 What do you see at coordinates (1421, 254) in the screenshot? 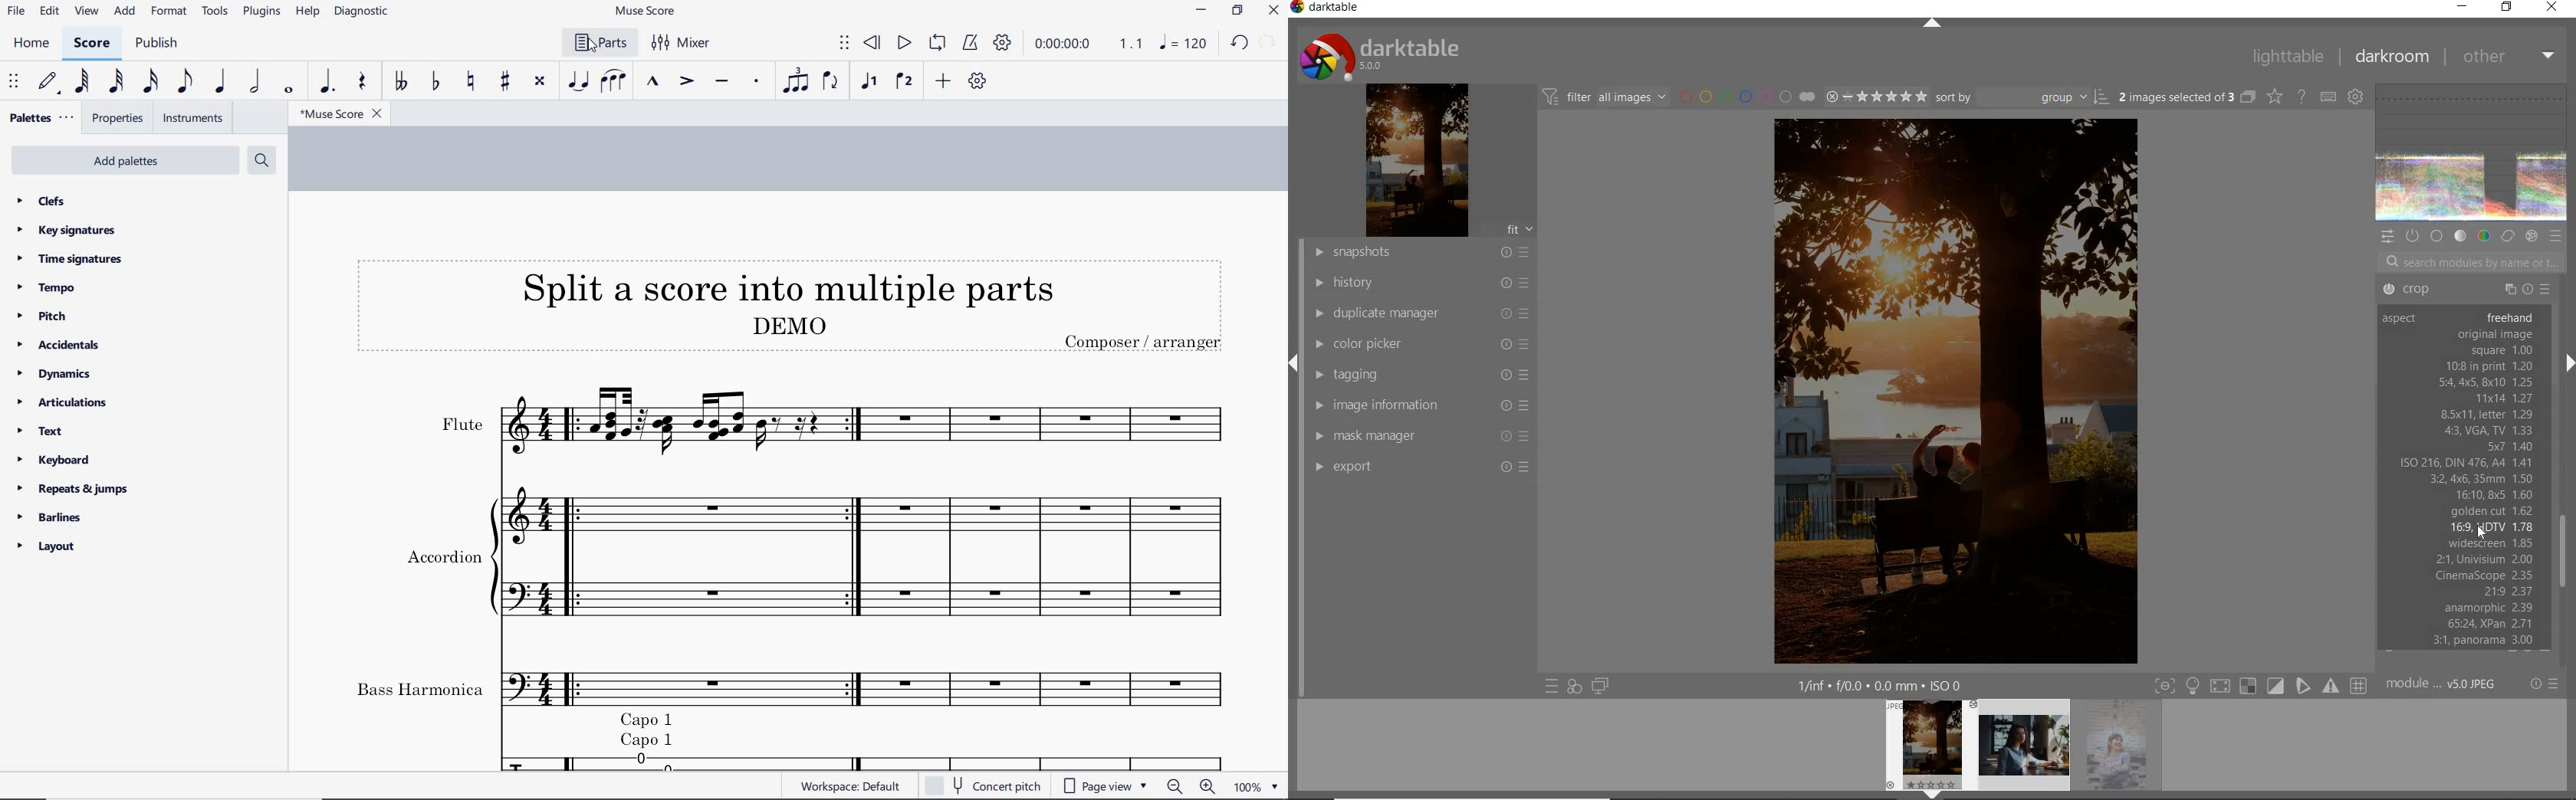
I see `snapshot` at bounding box center [1421, 254].